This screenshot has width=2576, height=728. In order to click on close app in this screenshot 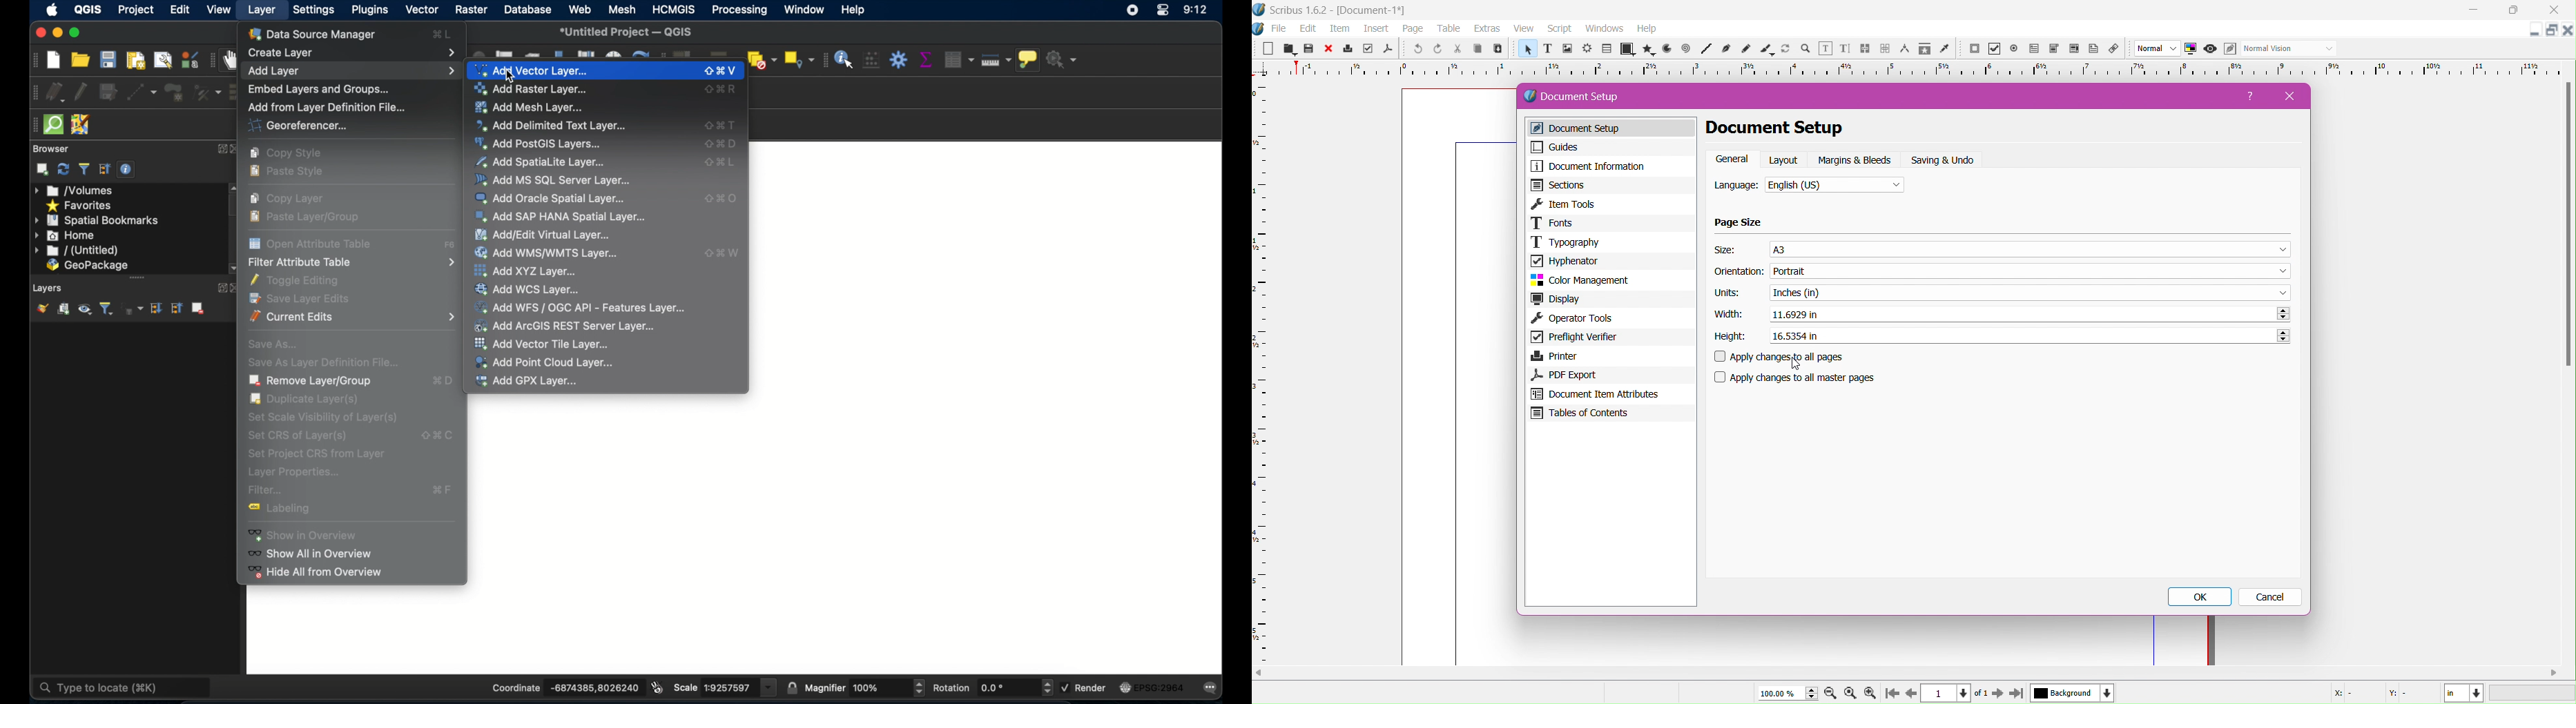, I will do `click(2558, 9)`.